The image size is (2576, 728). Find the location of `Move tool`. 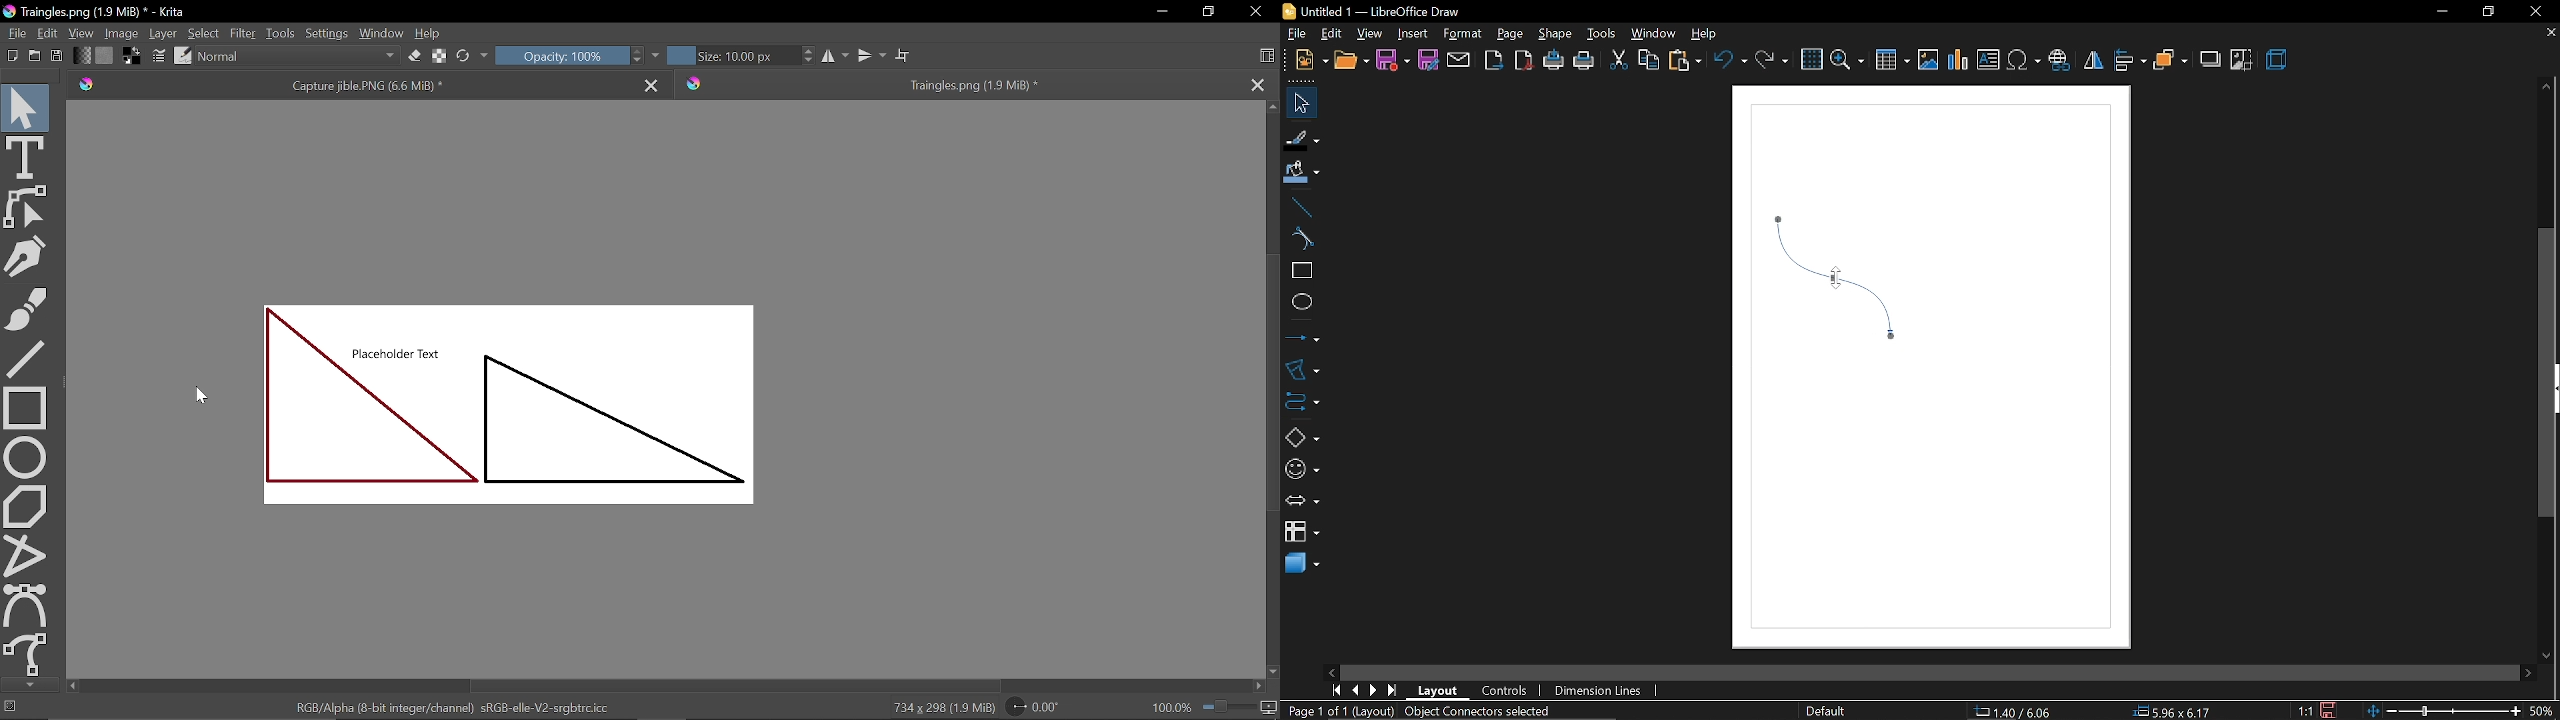

Move tool is located at coordinates (26, 106).